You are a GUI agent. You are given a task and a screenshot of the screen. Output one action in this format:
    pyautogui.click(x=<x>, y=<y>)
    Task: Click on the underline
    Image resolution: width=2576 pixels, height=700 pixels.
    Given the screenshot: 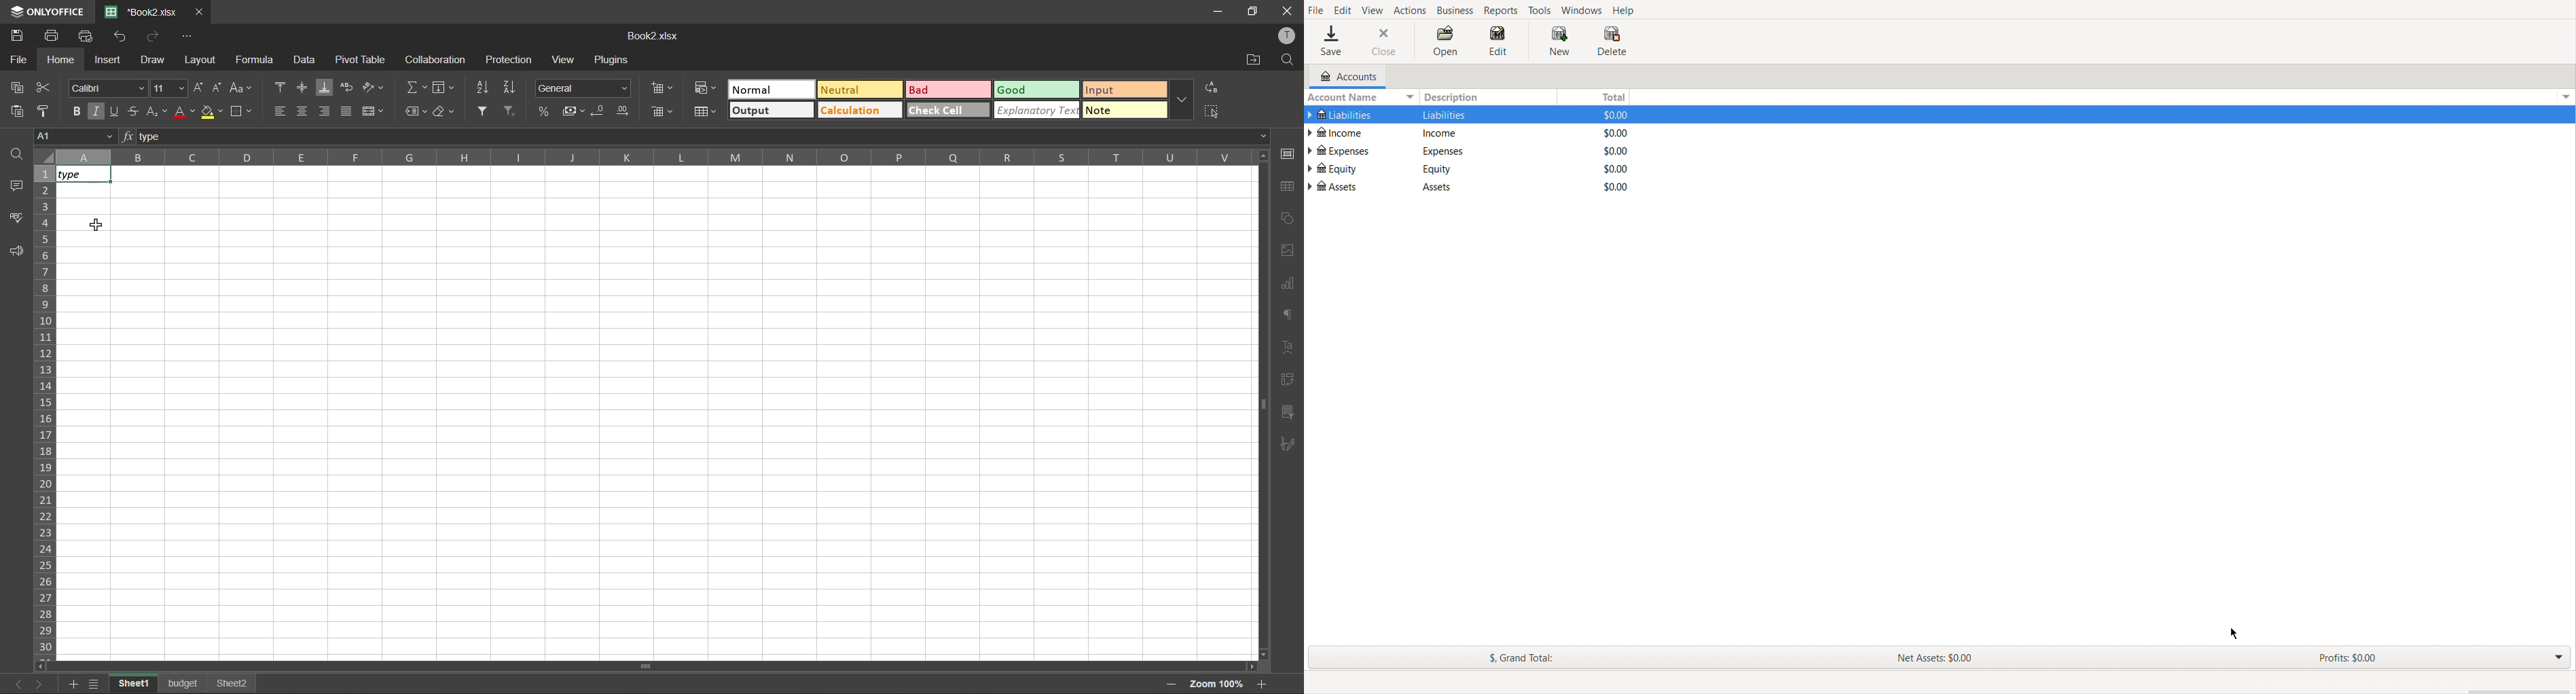 What is the action you would take?
    pyautogui.click(x=115, y=111)
    